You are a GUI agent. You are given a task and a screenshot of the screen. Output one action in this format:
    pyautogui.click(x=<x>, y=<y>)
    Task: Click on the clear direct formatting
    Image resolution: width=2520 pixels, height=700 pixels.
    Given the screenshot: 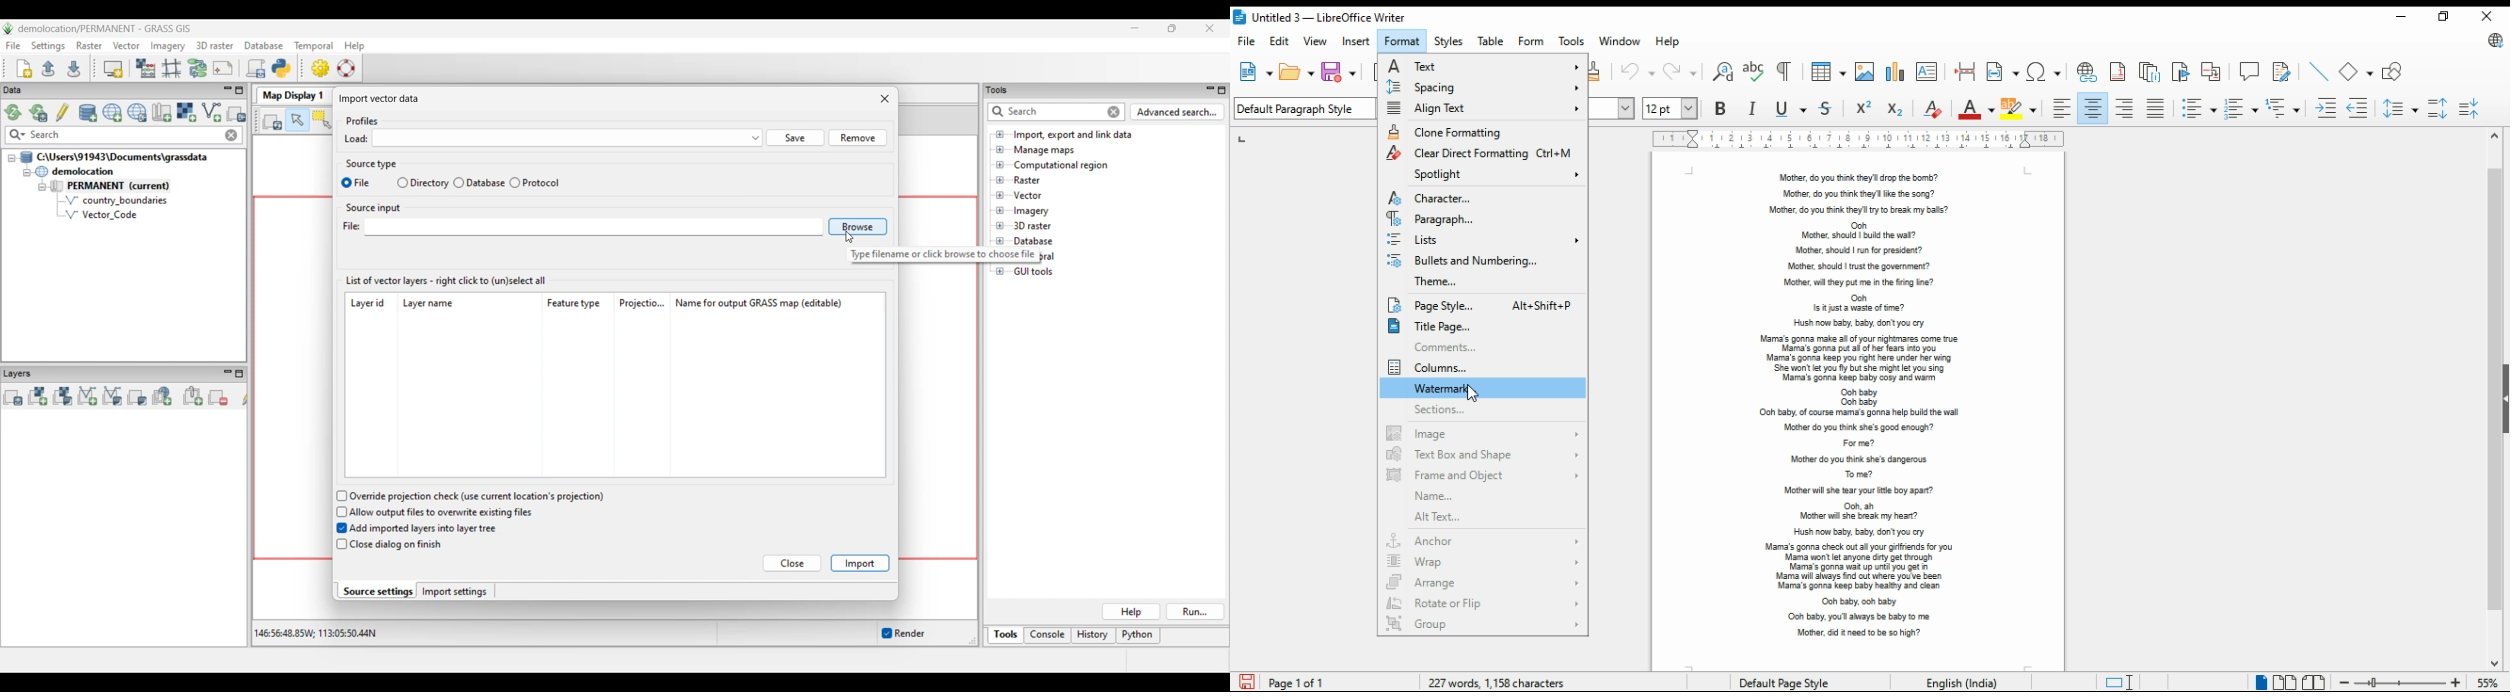 What is the action you would take?
    pyautogui.click(x=1933, y=108)
    